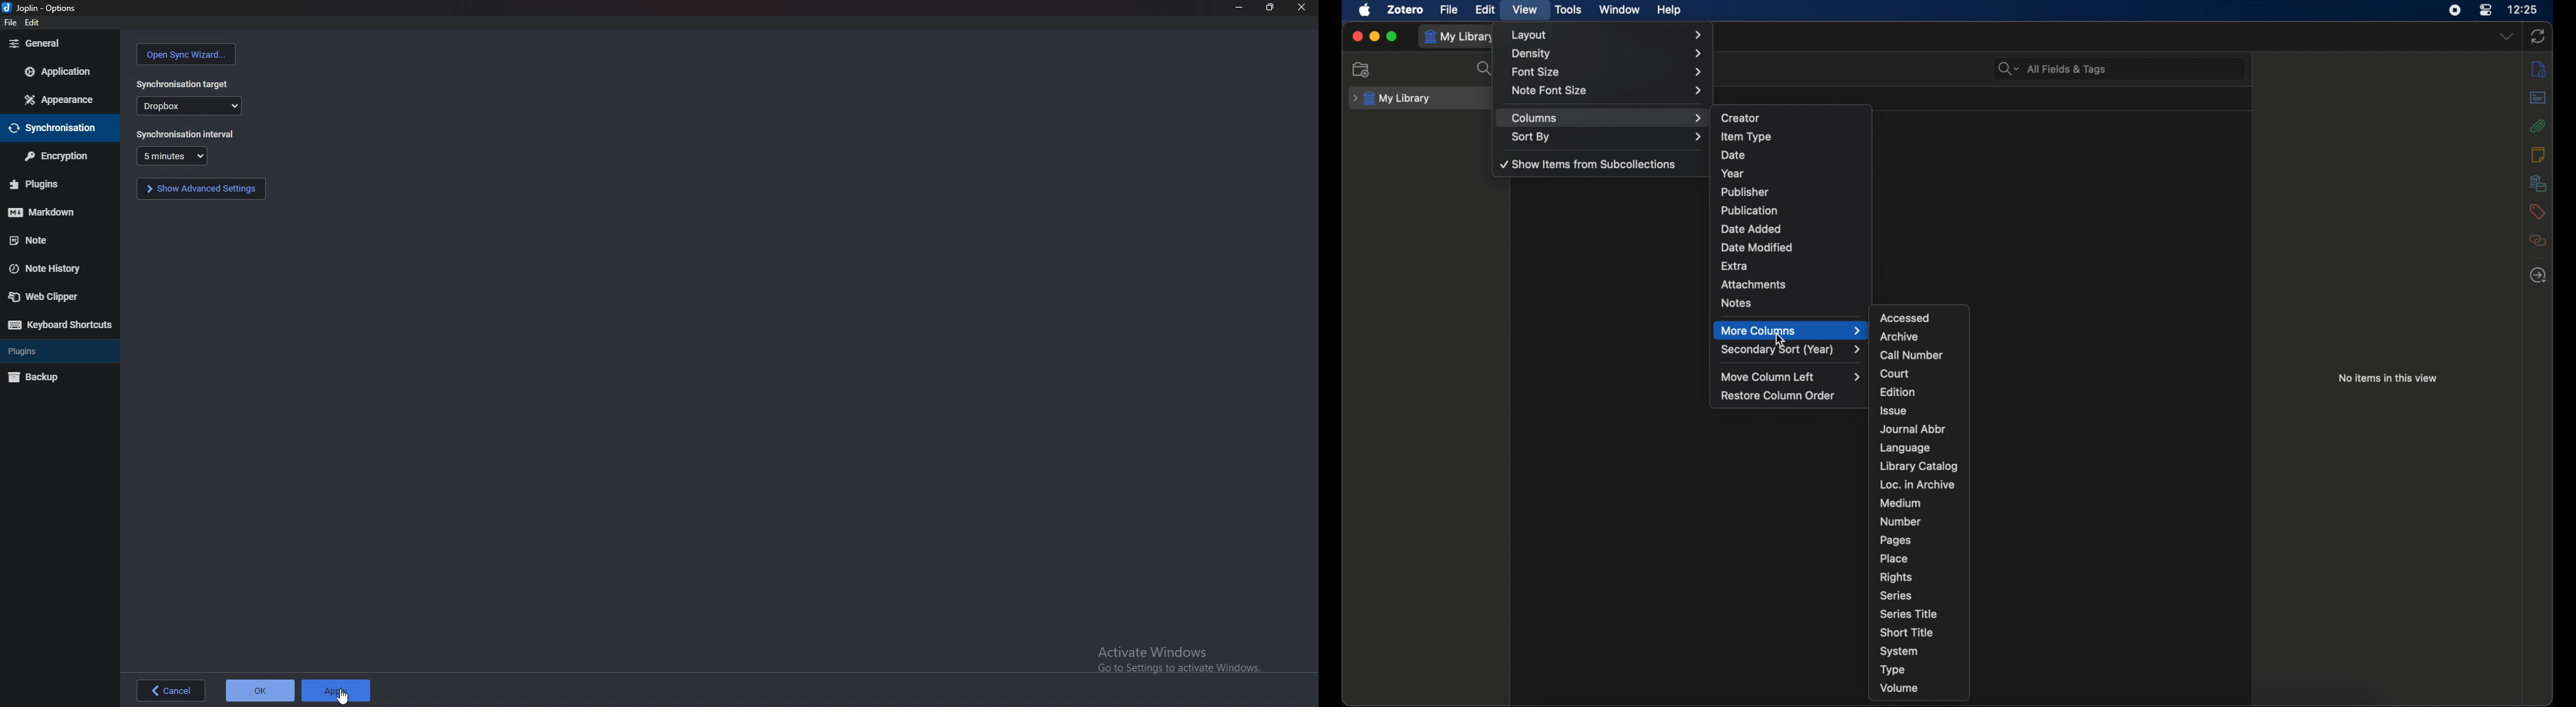  What do you see at coordinates (1361, 70) in the screenshot?
I see `new collection` at bounding box center [1361, 70].